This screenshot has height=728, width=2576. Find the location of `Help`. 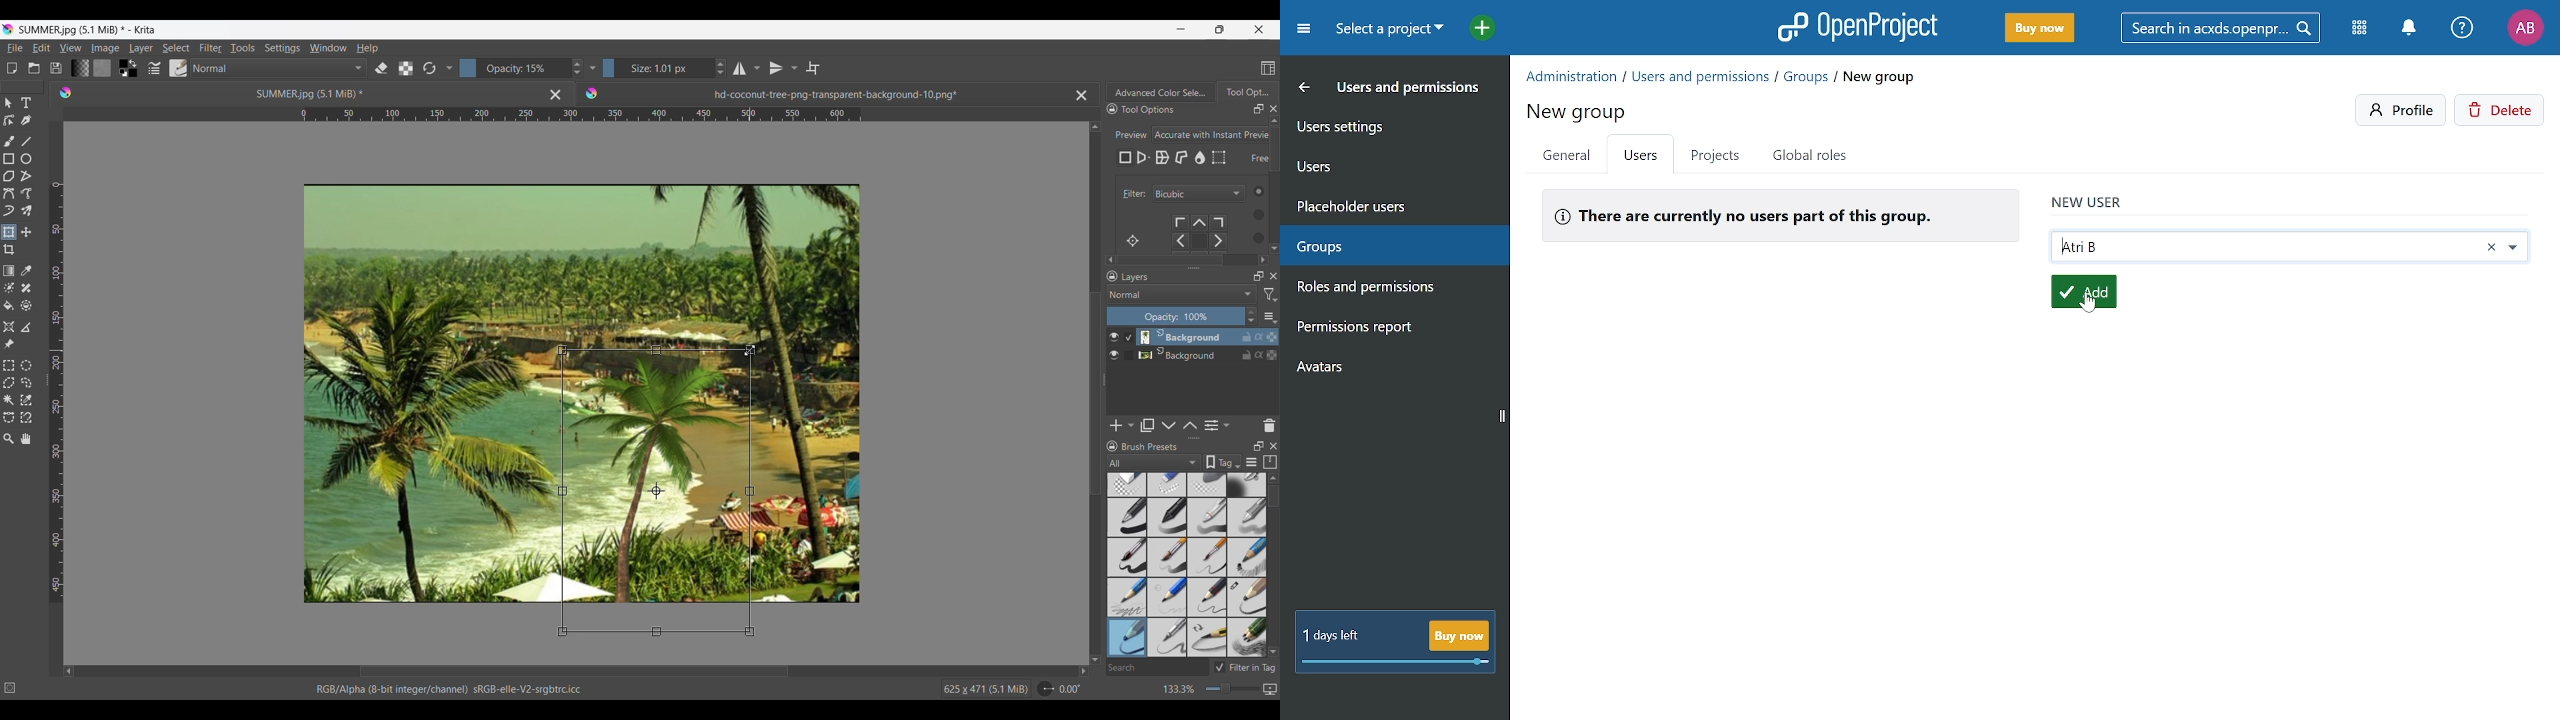

Help is located at coordinates (367, 49).